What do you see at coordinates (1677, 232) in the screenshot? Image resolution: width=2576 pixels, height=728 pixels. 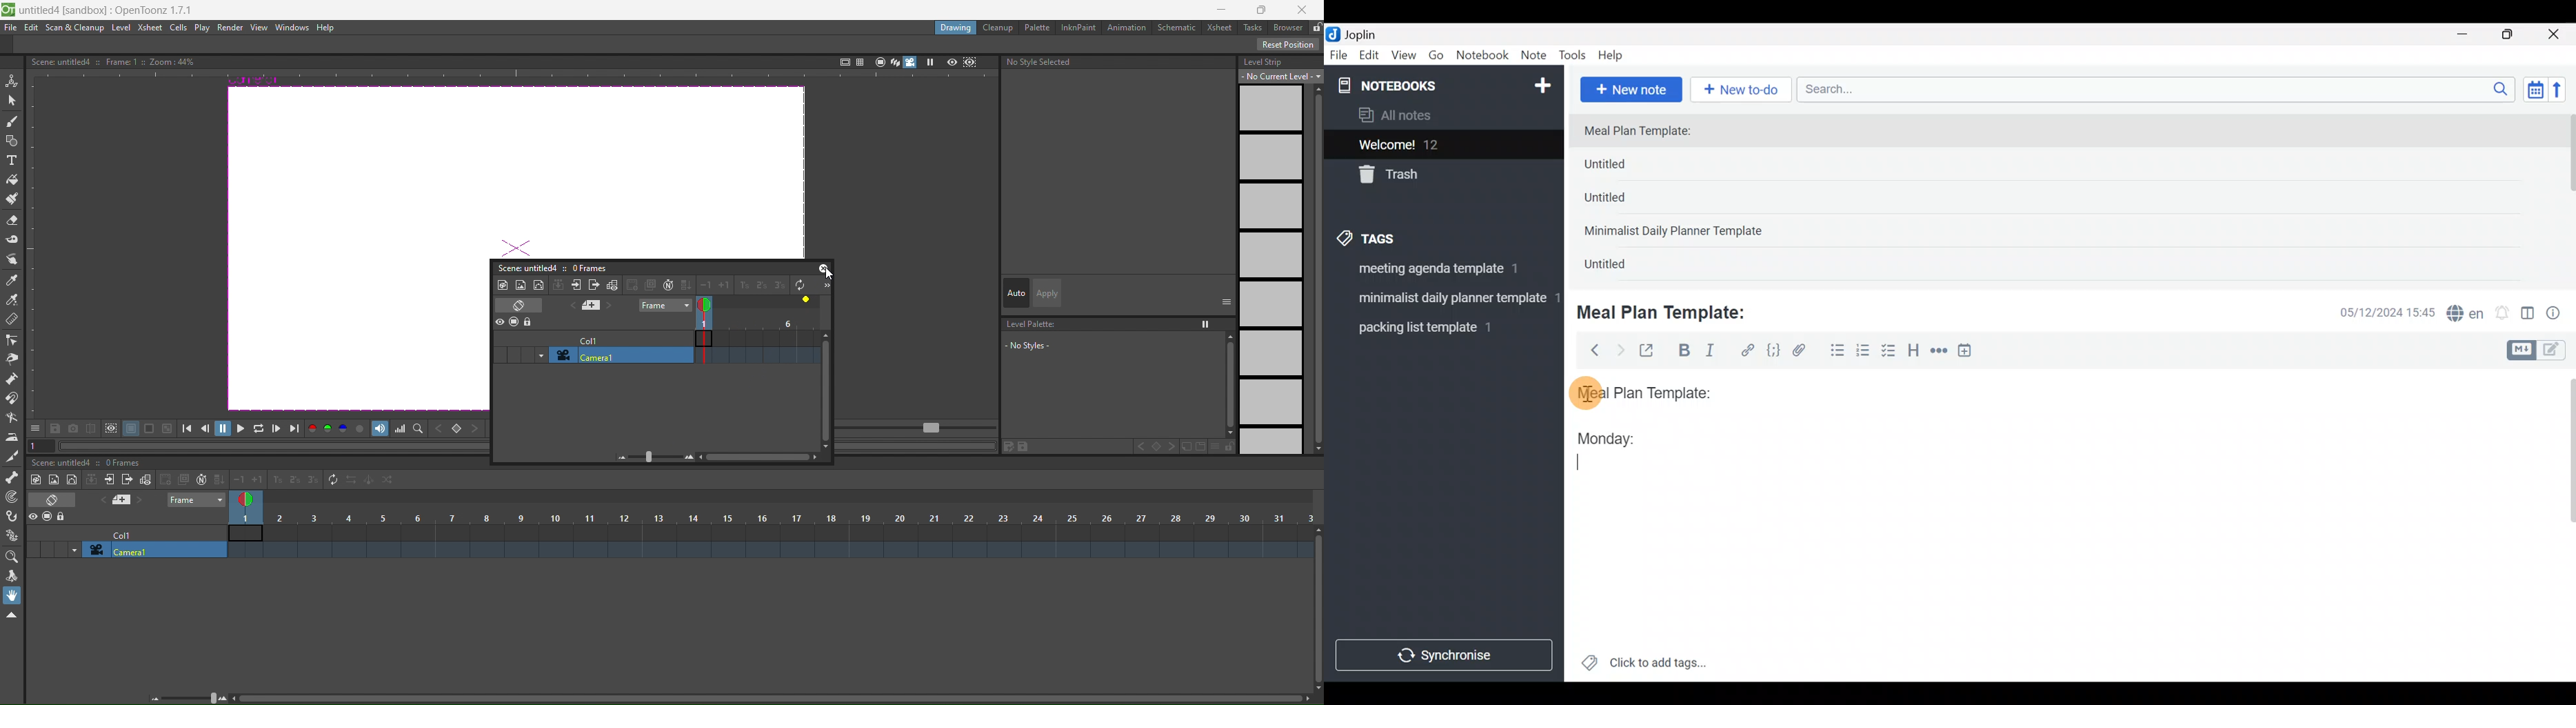 I see `Minimalist Daily Planner Template` at bounding box center [1677, 232].